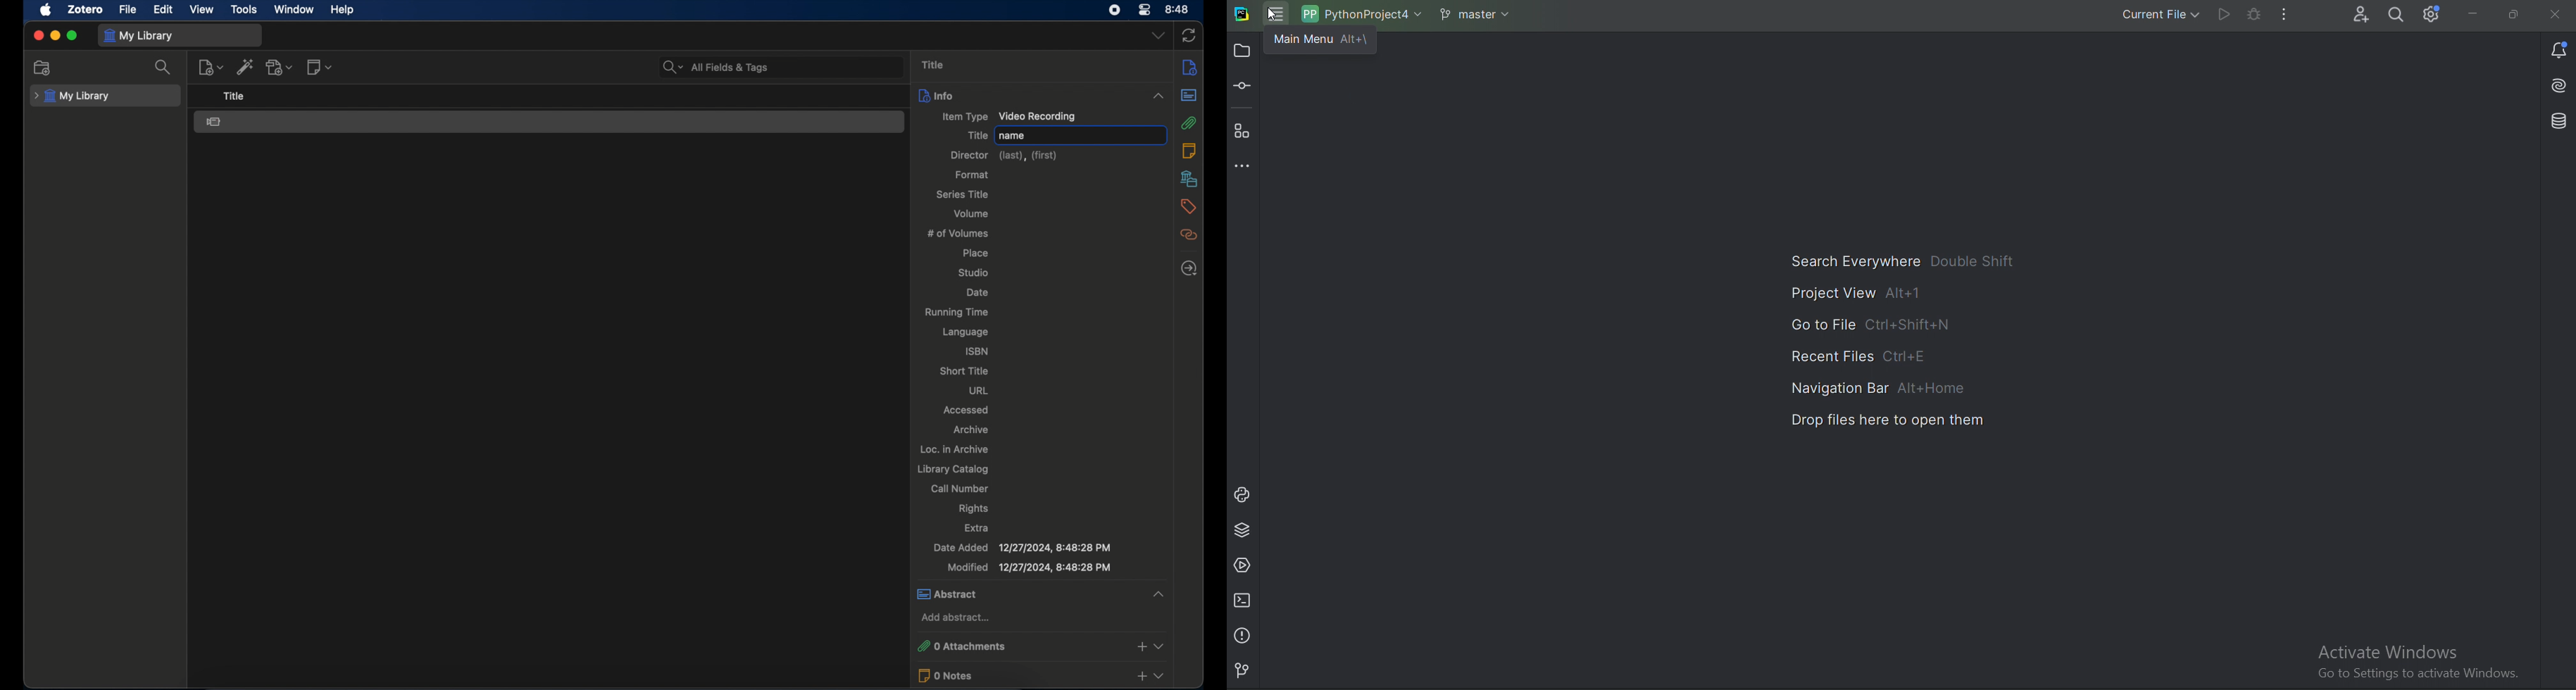 The image size is (2576, 700). I want to click on libraries, so click(1189, 178).